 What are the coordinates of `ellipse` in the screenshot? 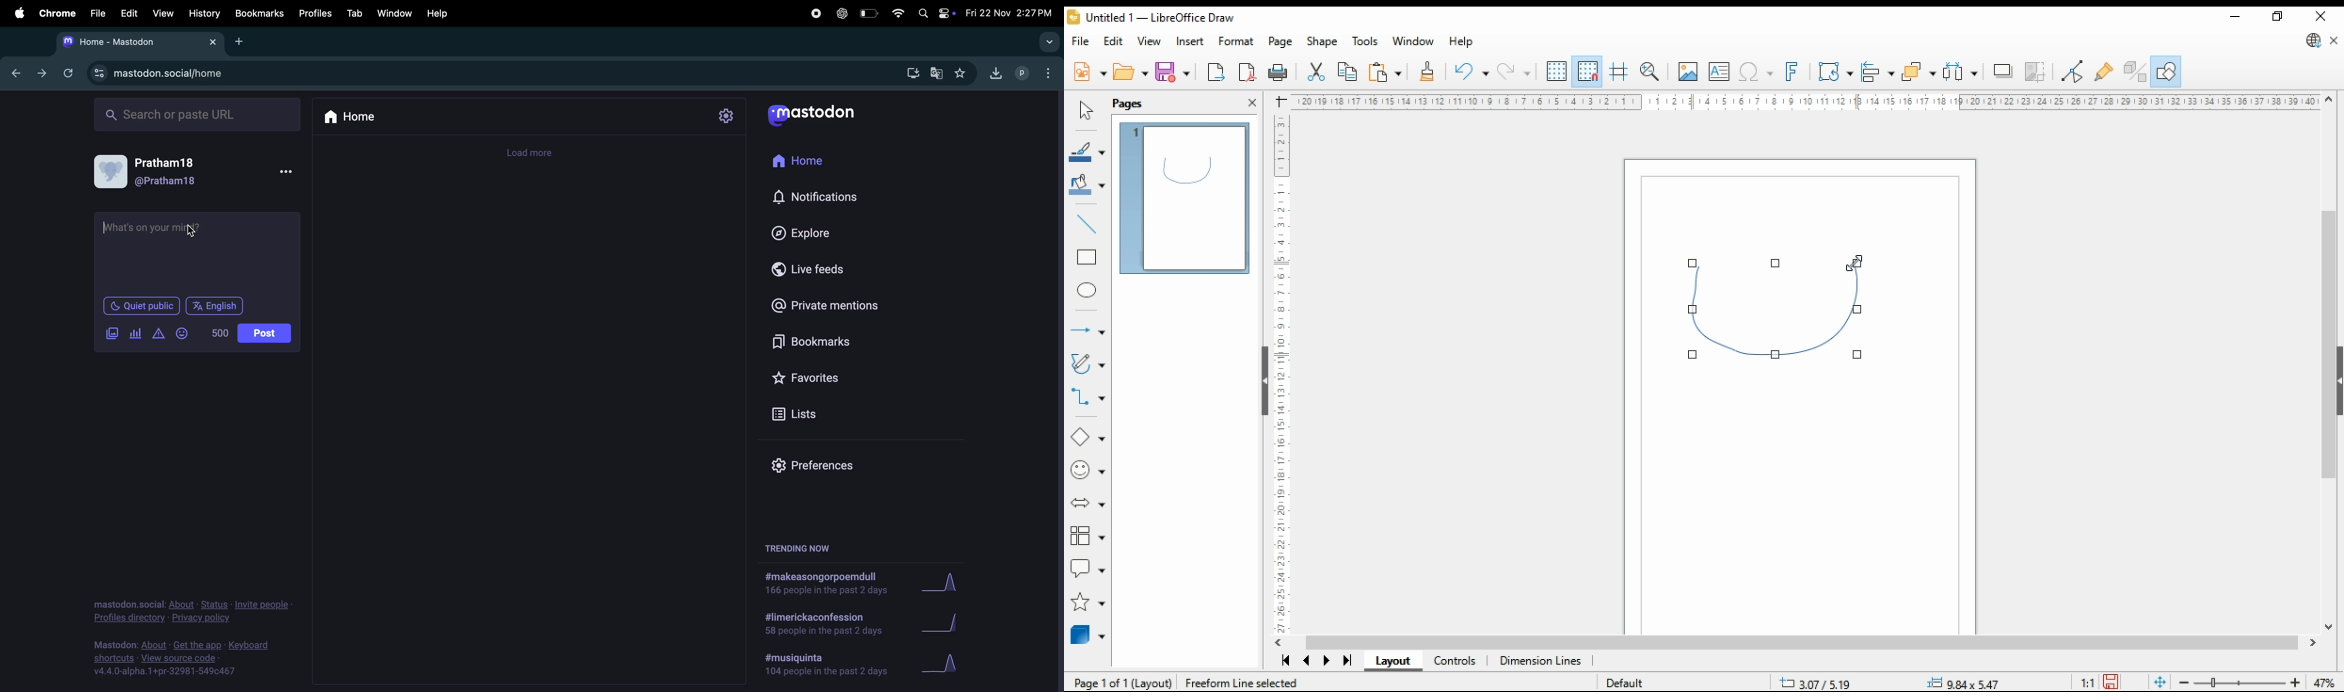 It's located at (1088, 292).